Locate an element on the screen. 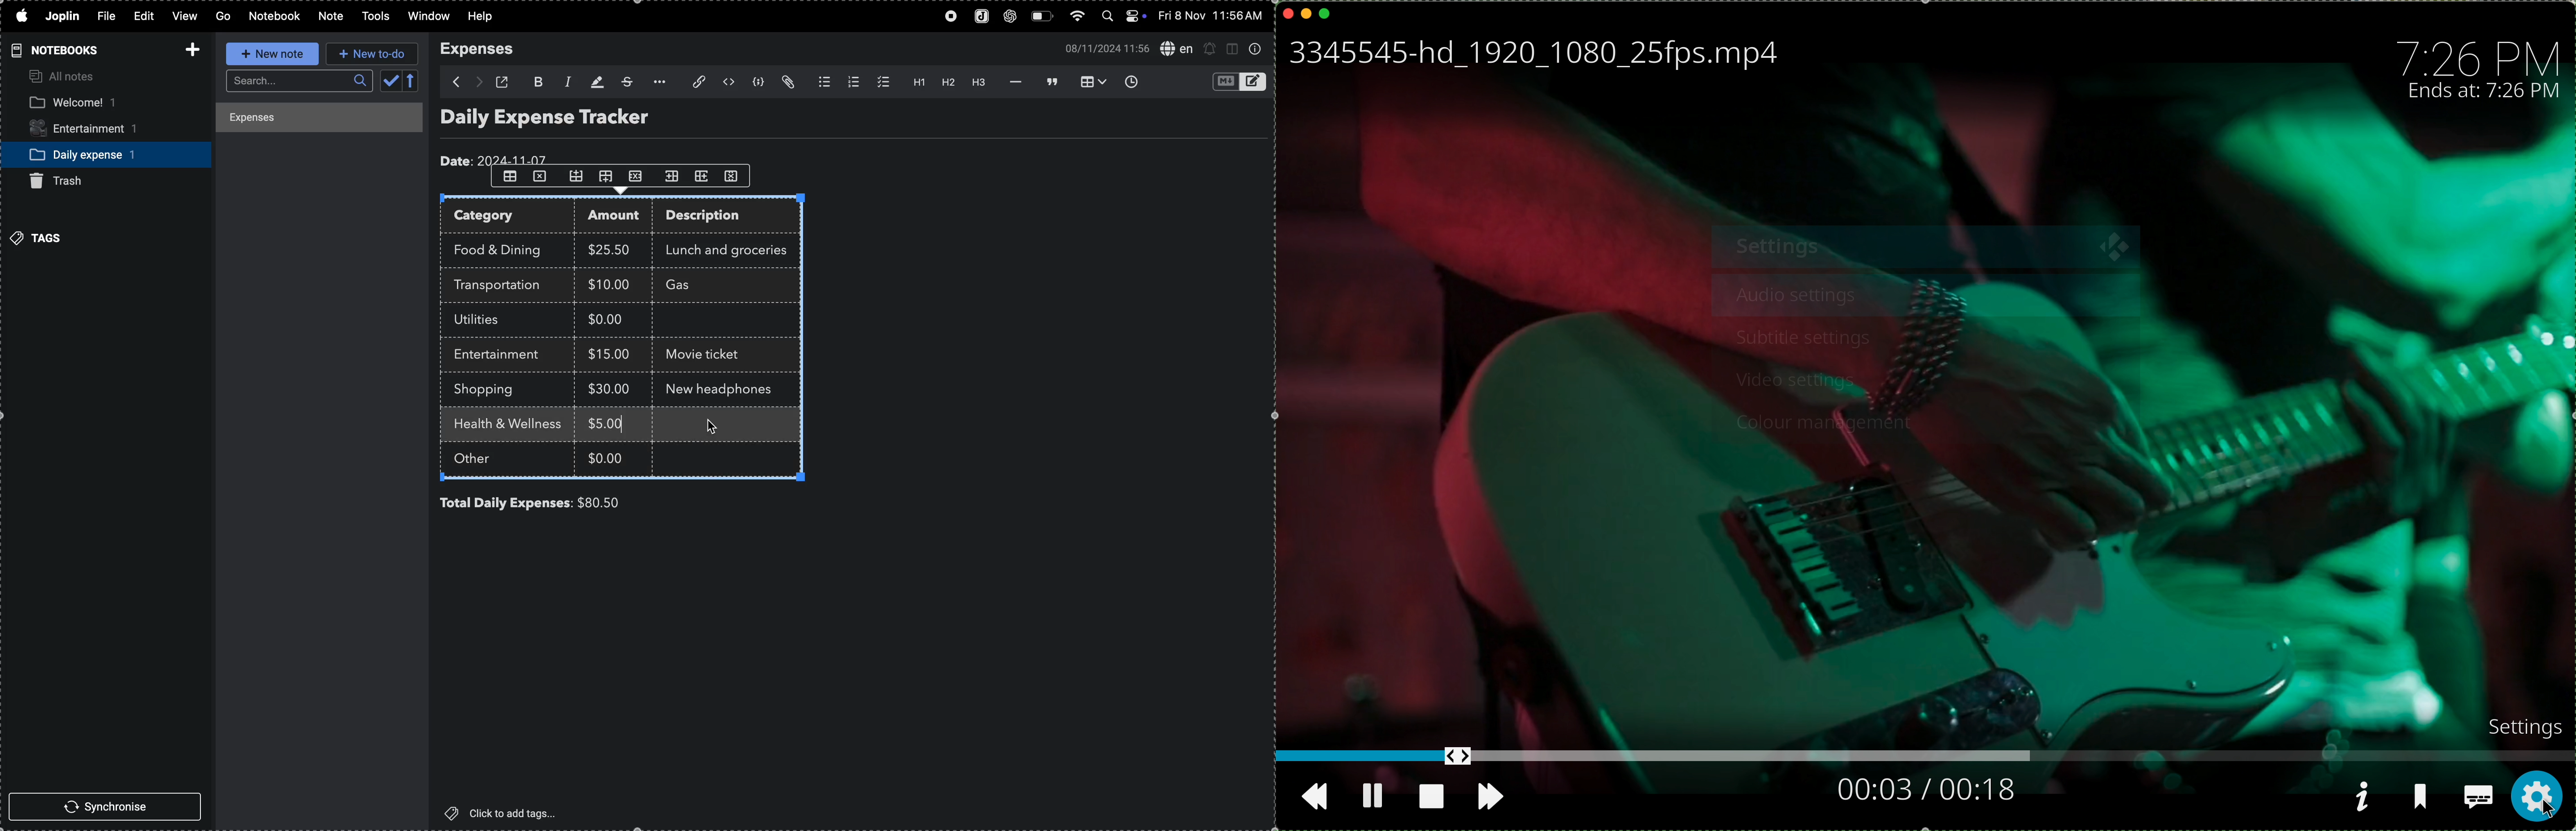 This screenshot has width=2576, height=840. attach file is located at coordinates (790, 83).